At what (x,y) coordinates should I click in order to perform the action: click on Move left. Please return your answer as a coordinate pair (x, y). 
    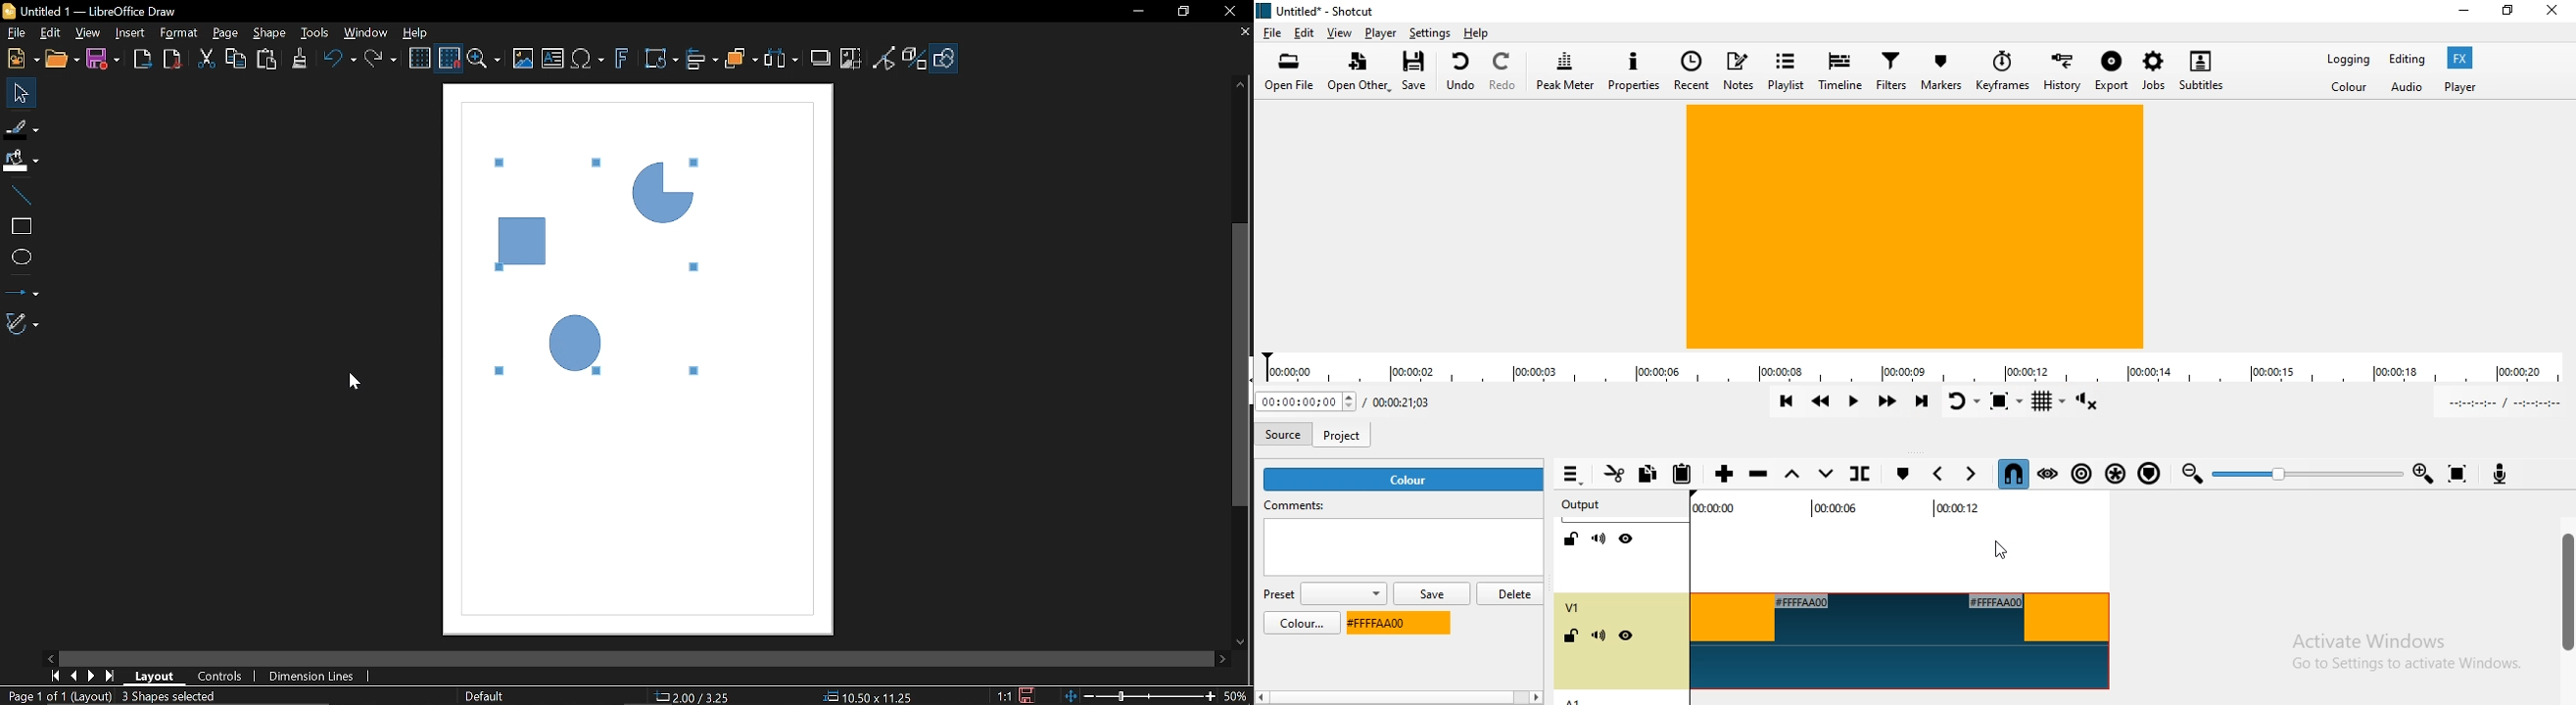
    Looking at the image, I should click on (52, 658).